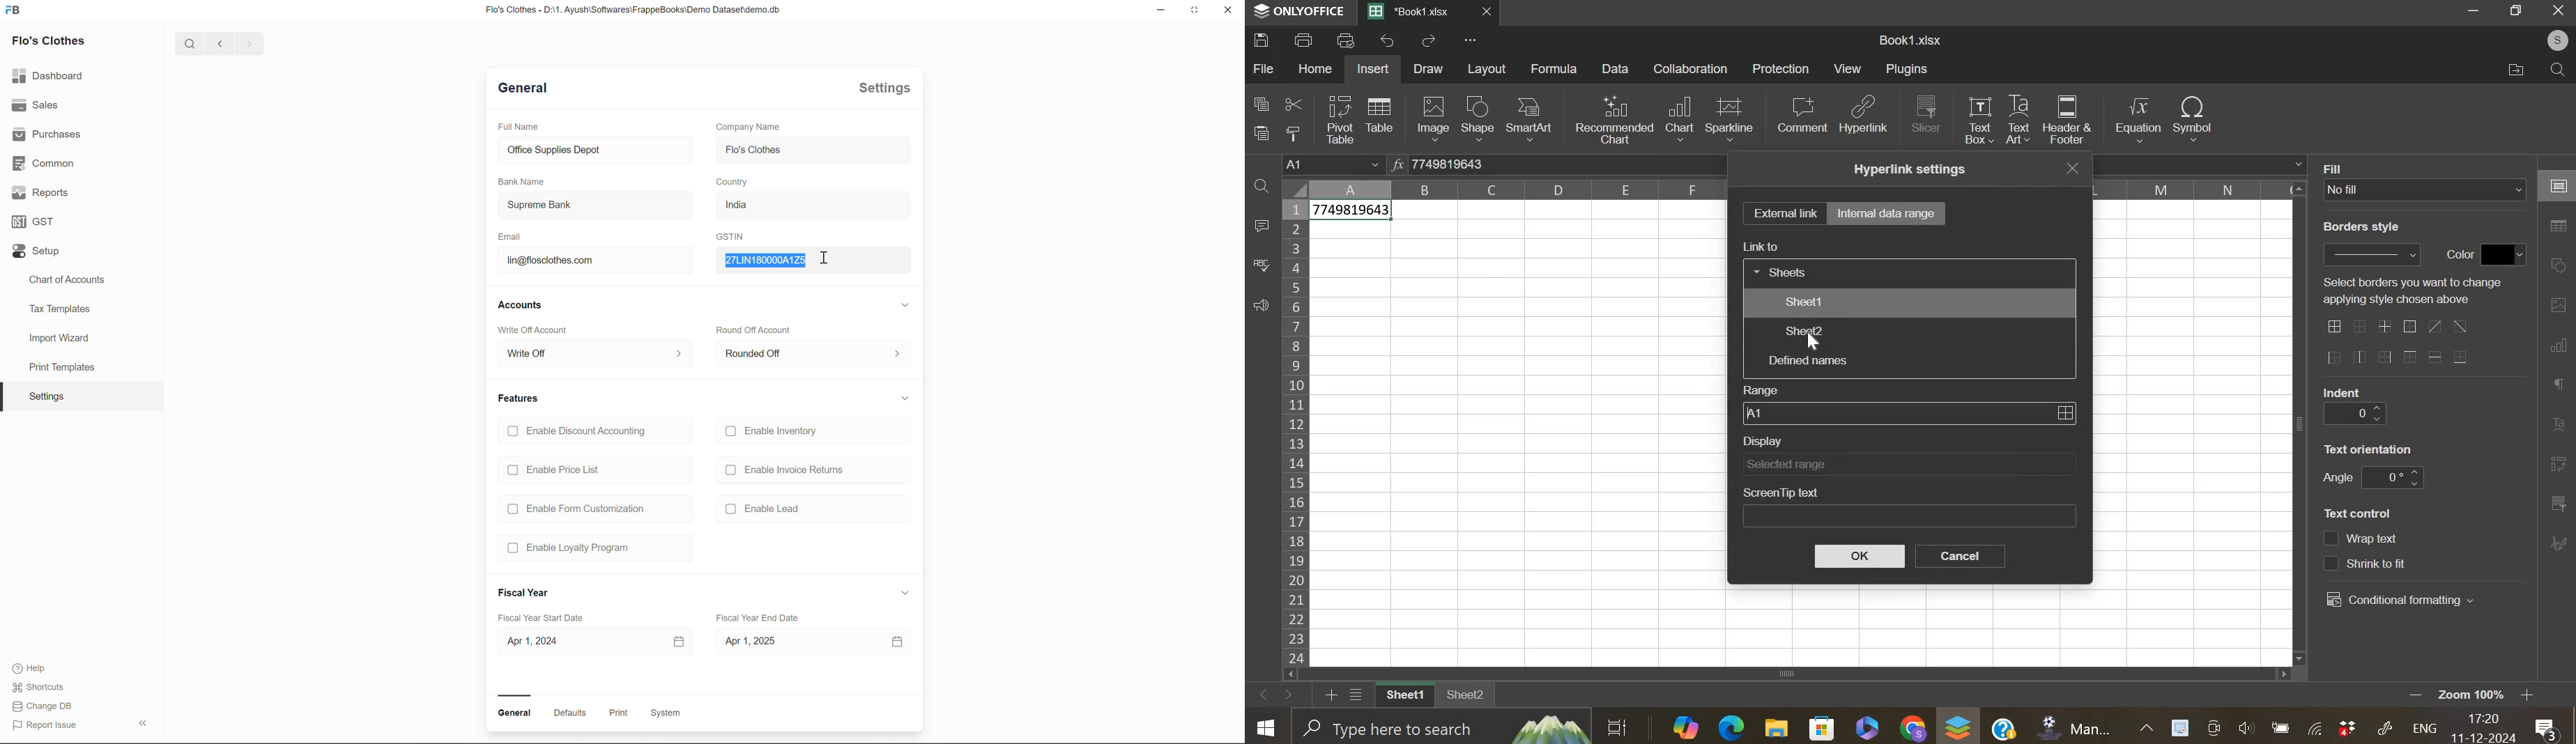 Image resolution: width=2576 pixels, height=756 pixels. I want to click on background fill, so click(2425, 189).